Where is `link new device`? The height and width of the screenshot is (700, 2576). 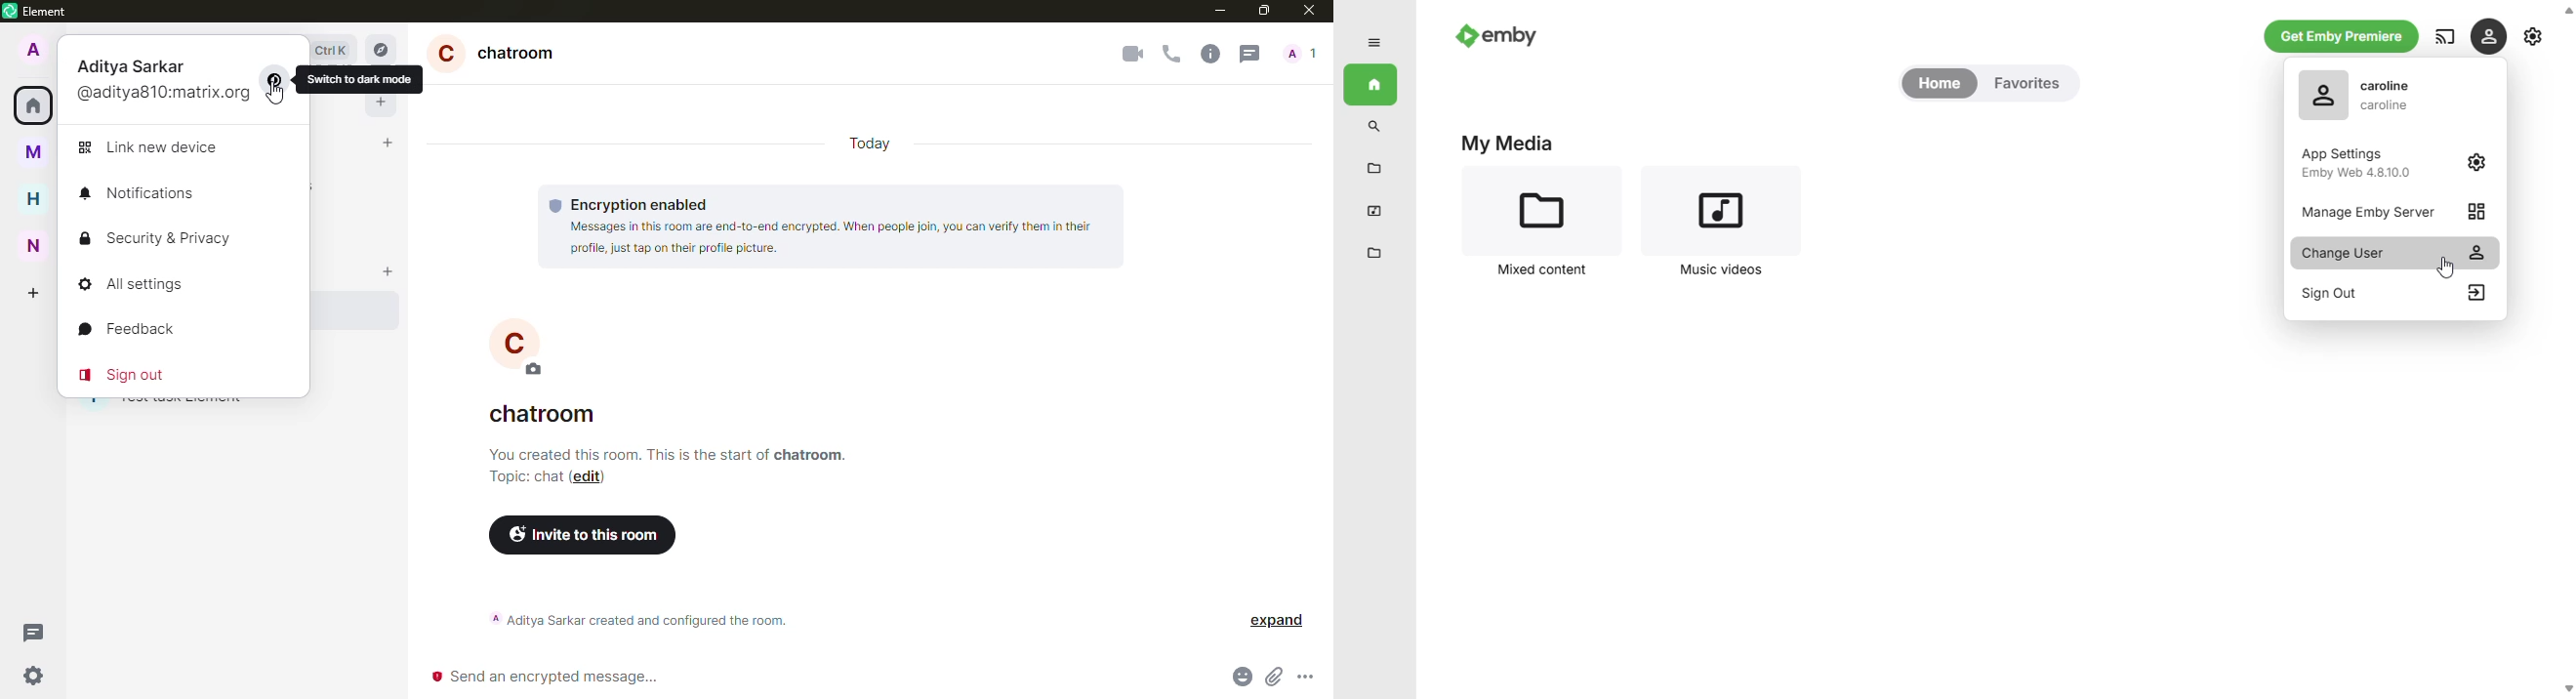
link new device is located at coordinates (152, 147).